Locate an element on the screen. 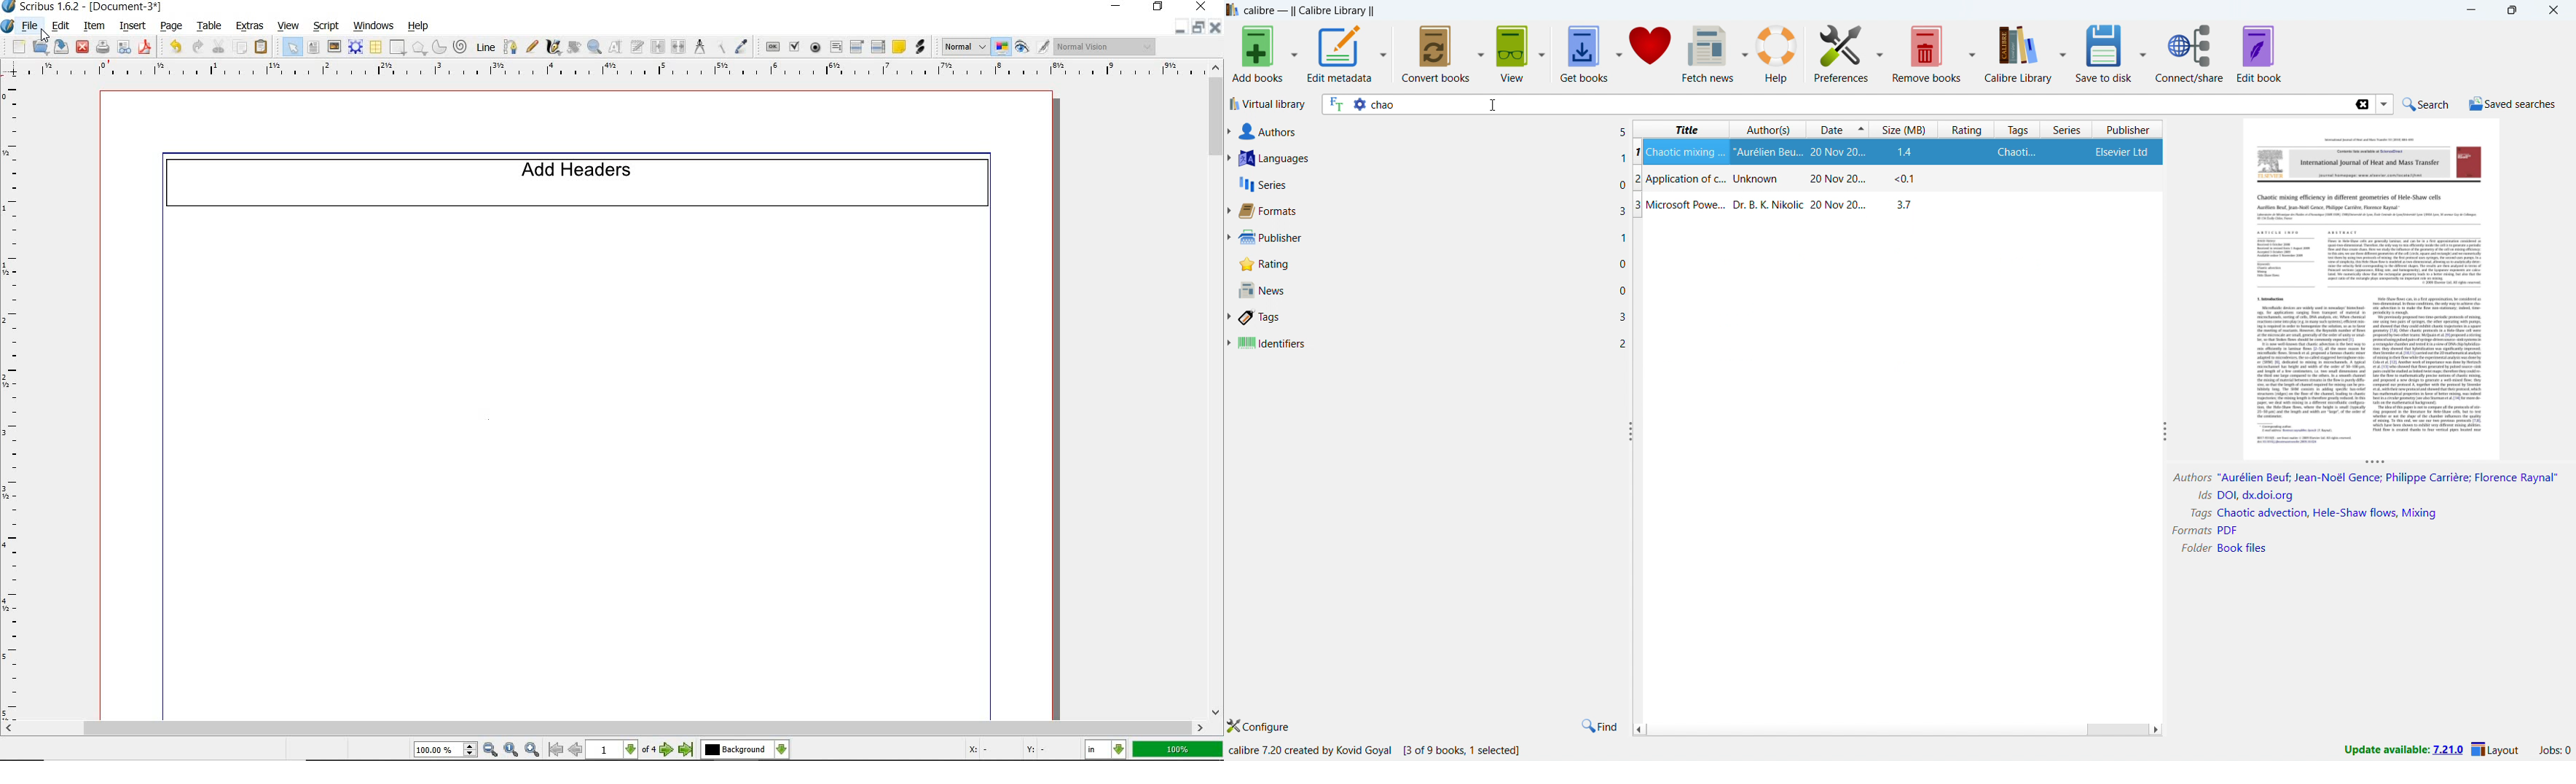 The image size is (2576, 784). open is located at coordinates (40, 47).